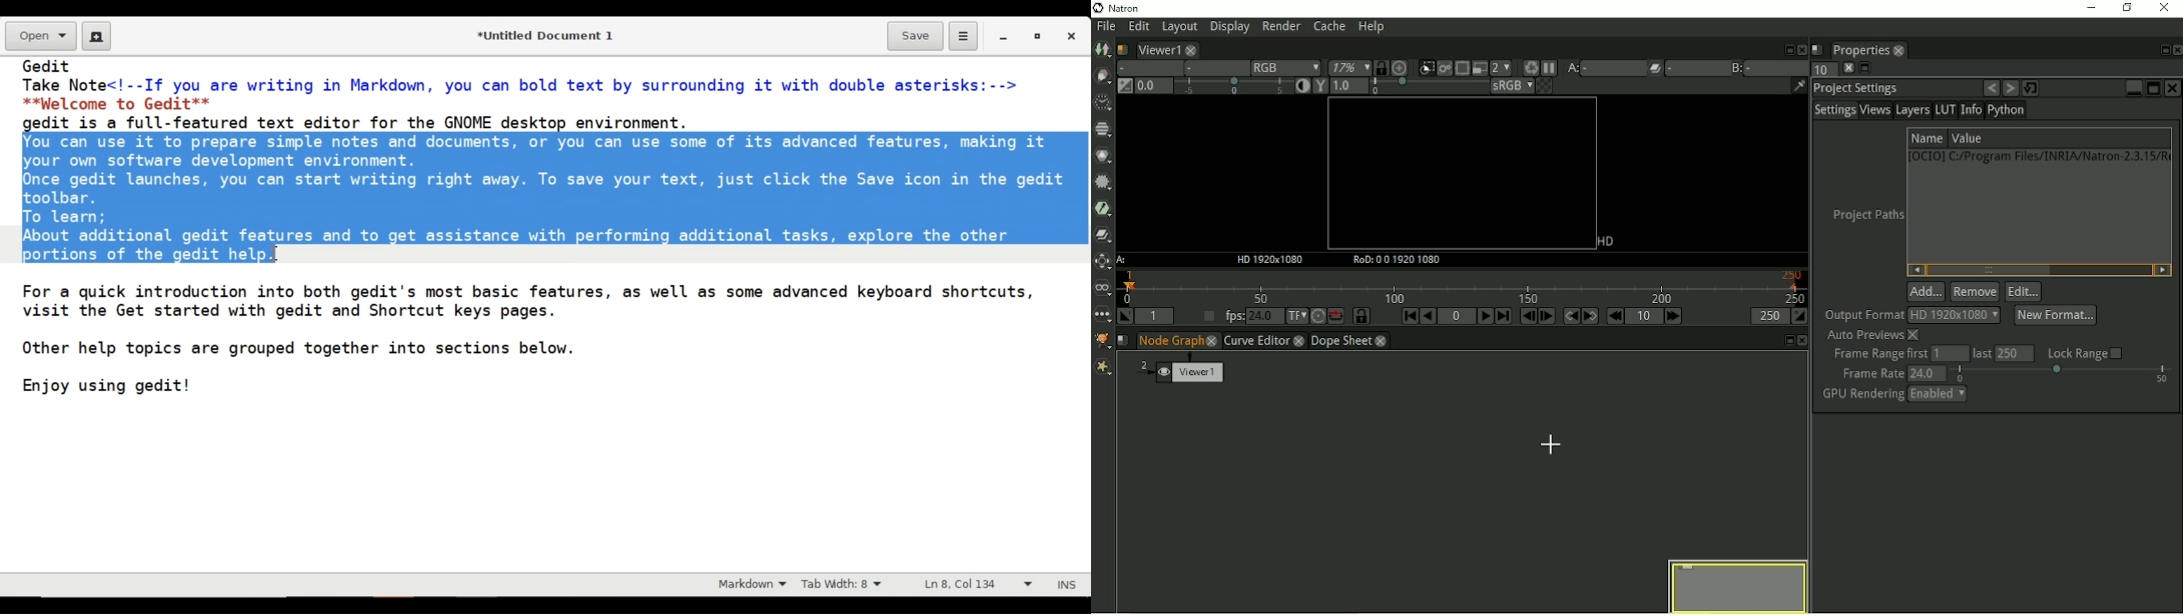 The height and width of the screenshot is (616, 2184). Describe the element at coordinates (749, 585) in the screenshot. I see `Markdown` at that location.